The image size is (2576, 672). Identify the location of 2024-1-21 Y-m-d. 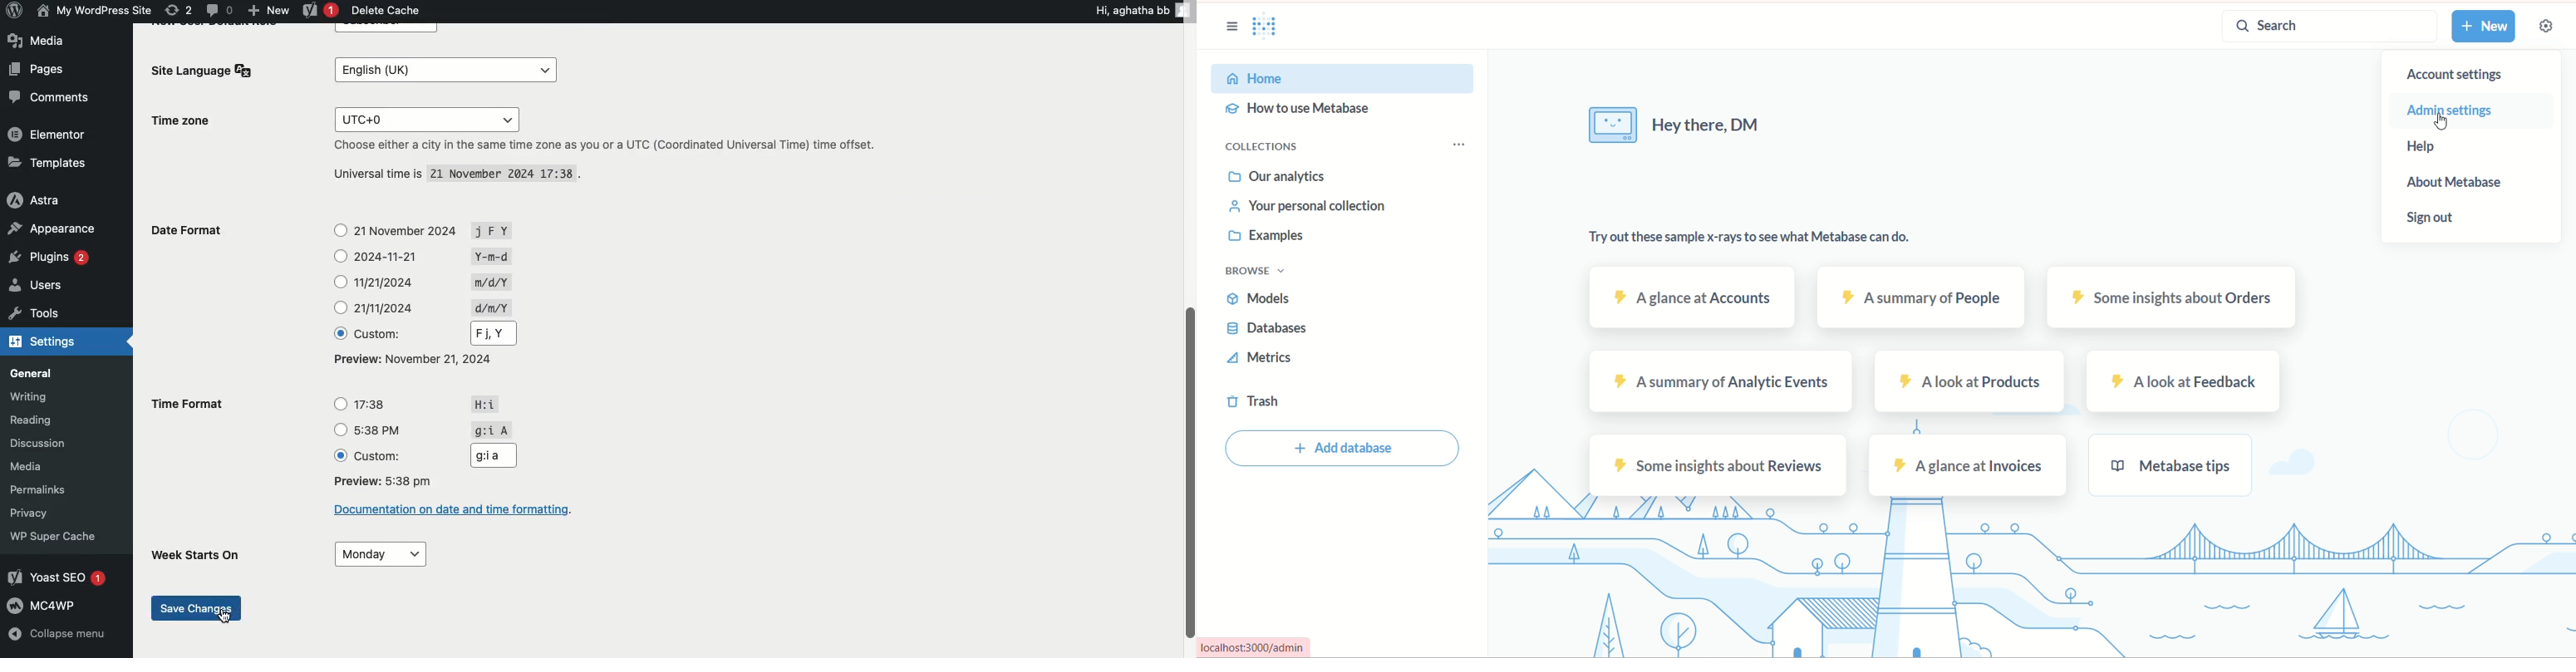
(416, 253).